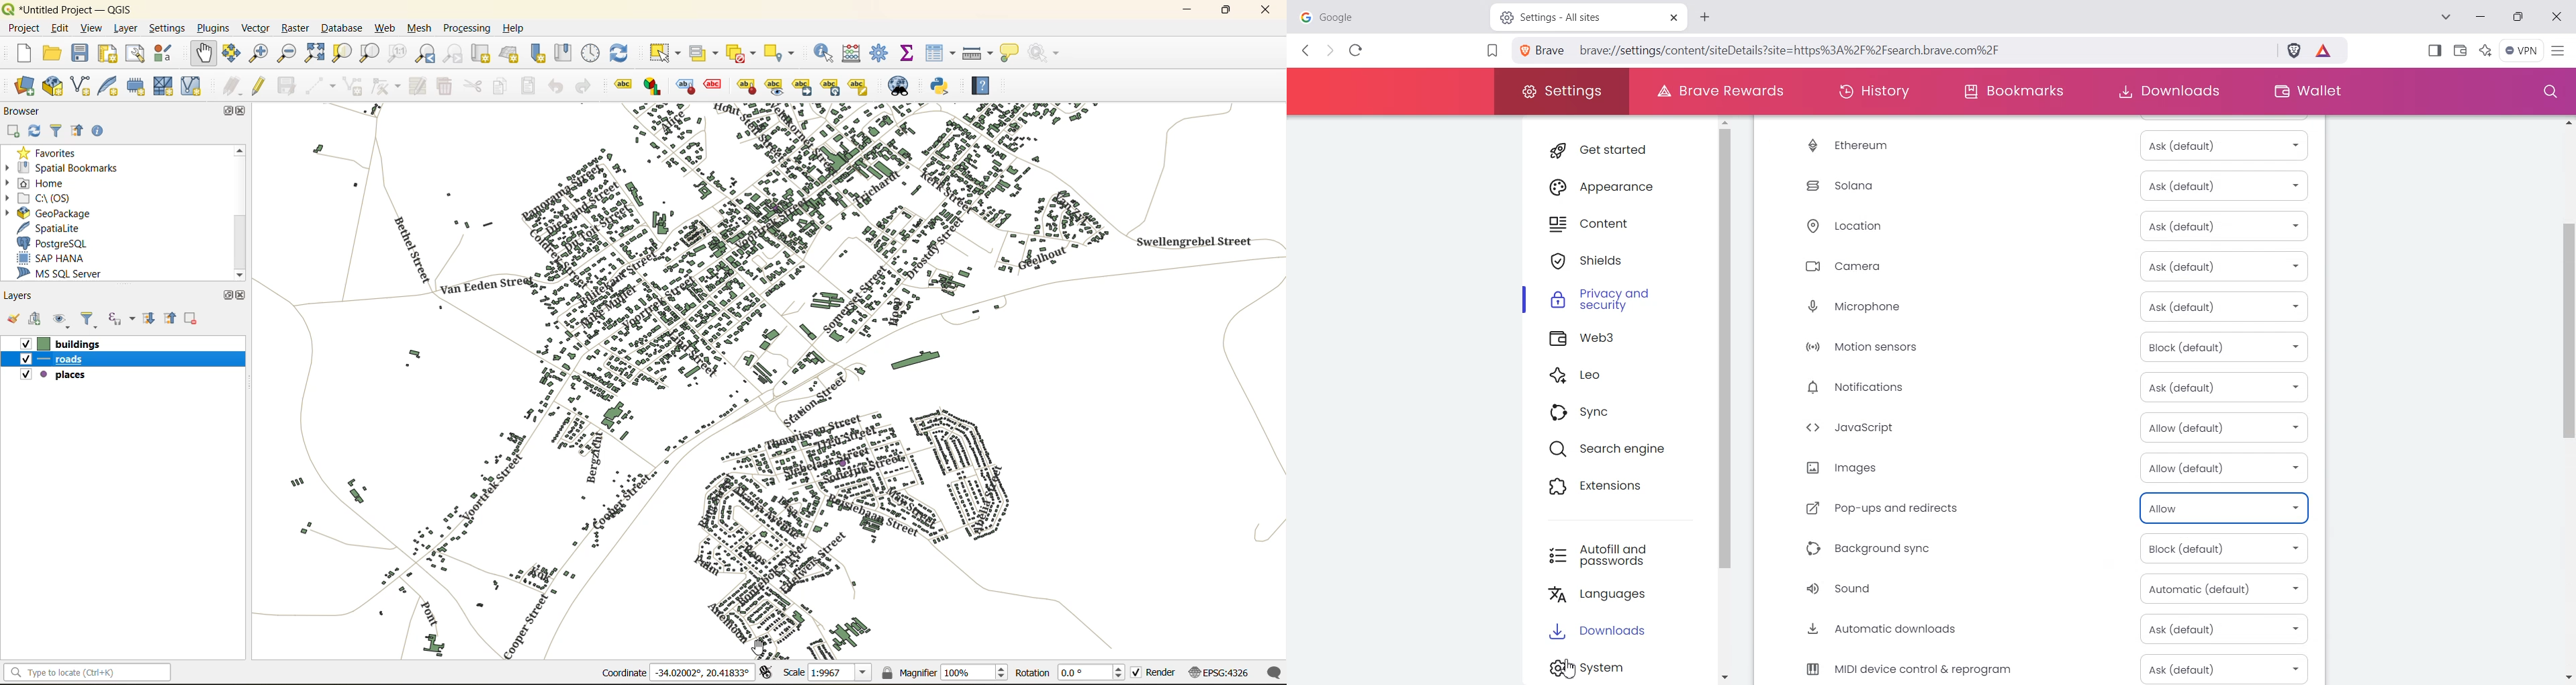 This screenshot has width=2576, height=700. Describe the element at coordinates (62, 274) in the screenshot. I see `ms sql server` at that location.